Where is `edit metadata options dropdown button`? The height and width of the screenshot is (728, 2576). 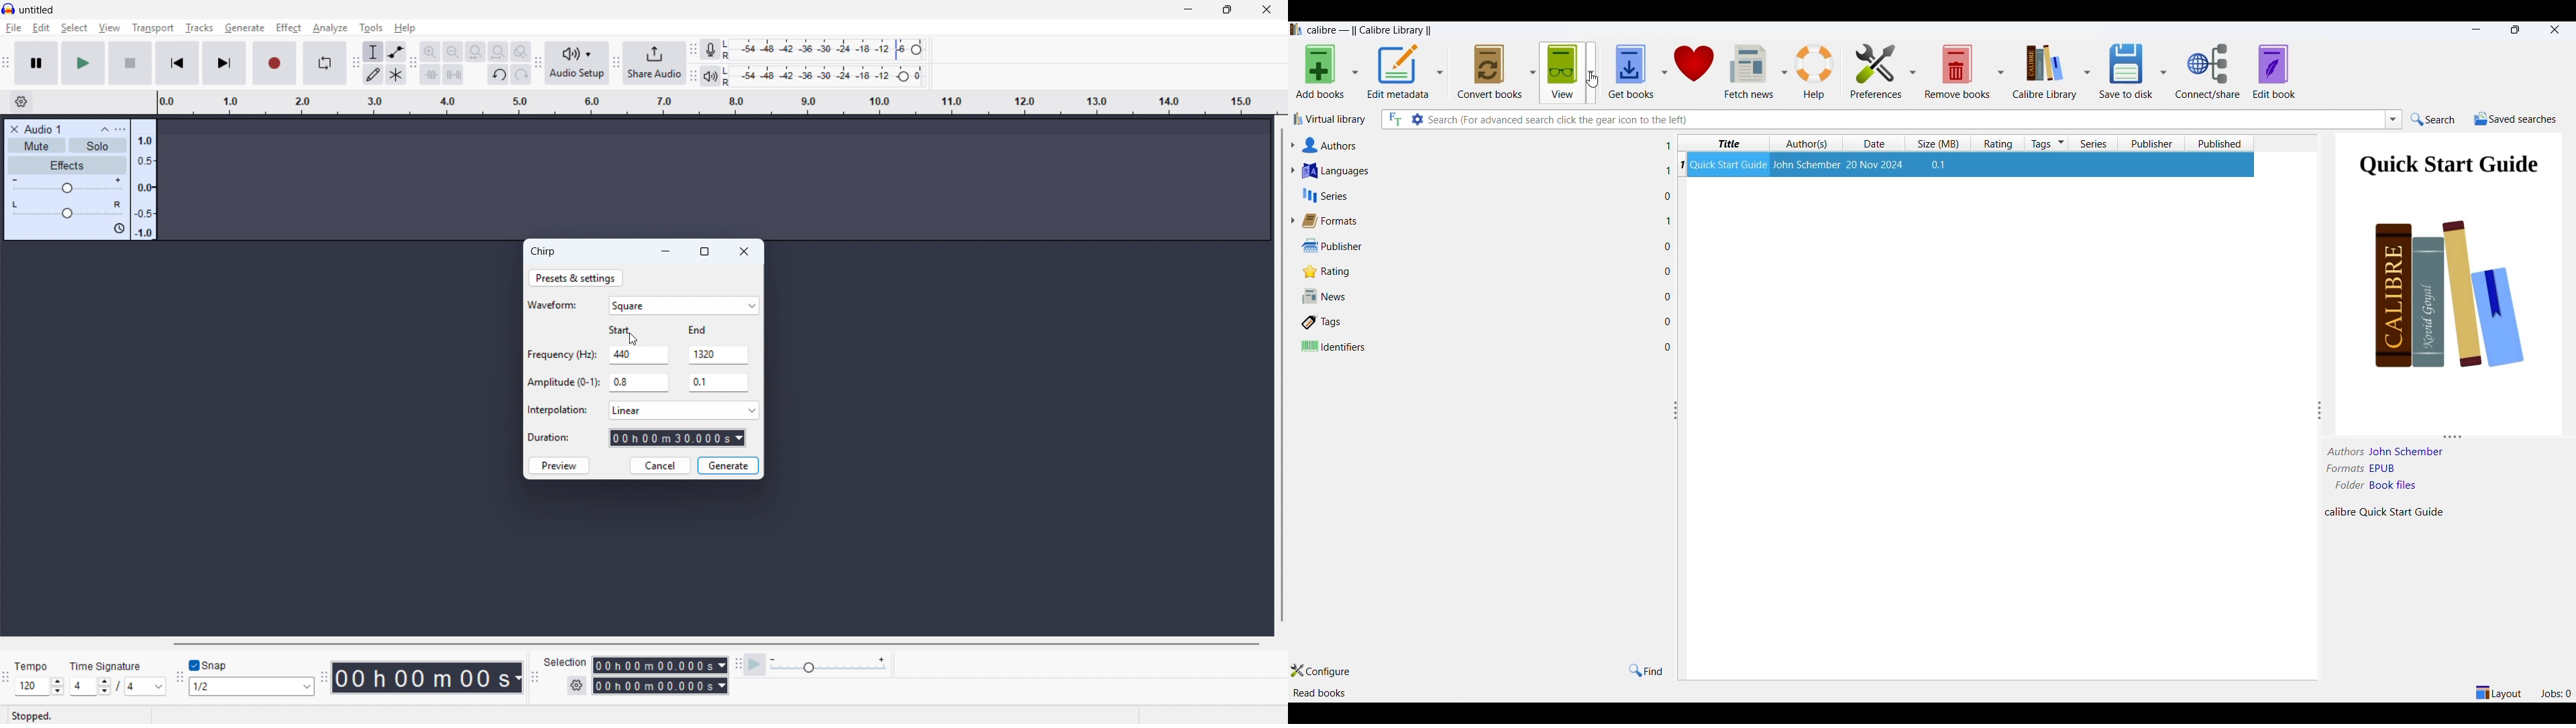 edit metadata options dropdown button is located at coordinates (1442, 70).